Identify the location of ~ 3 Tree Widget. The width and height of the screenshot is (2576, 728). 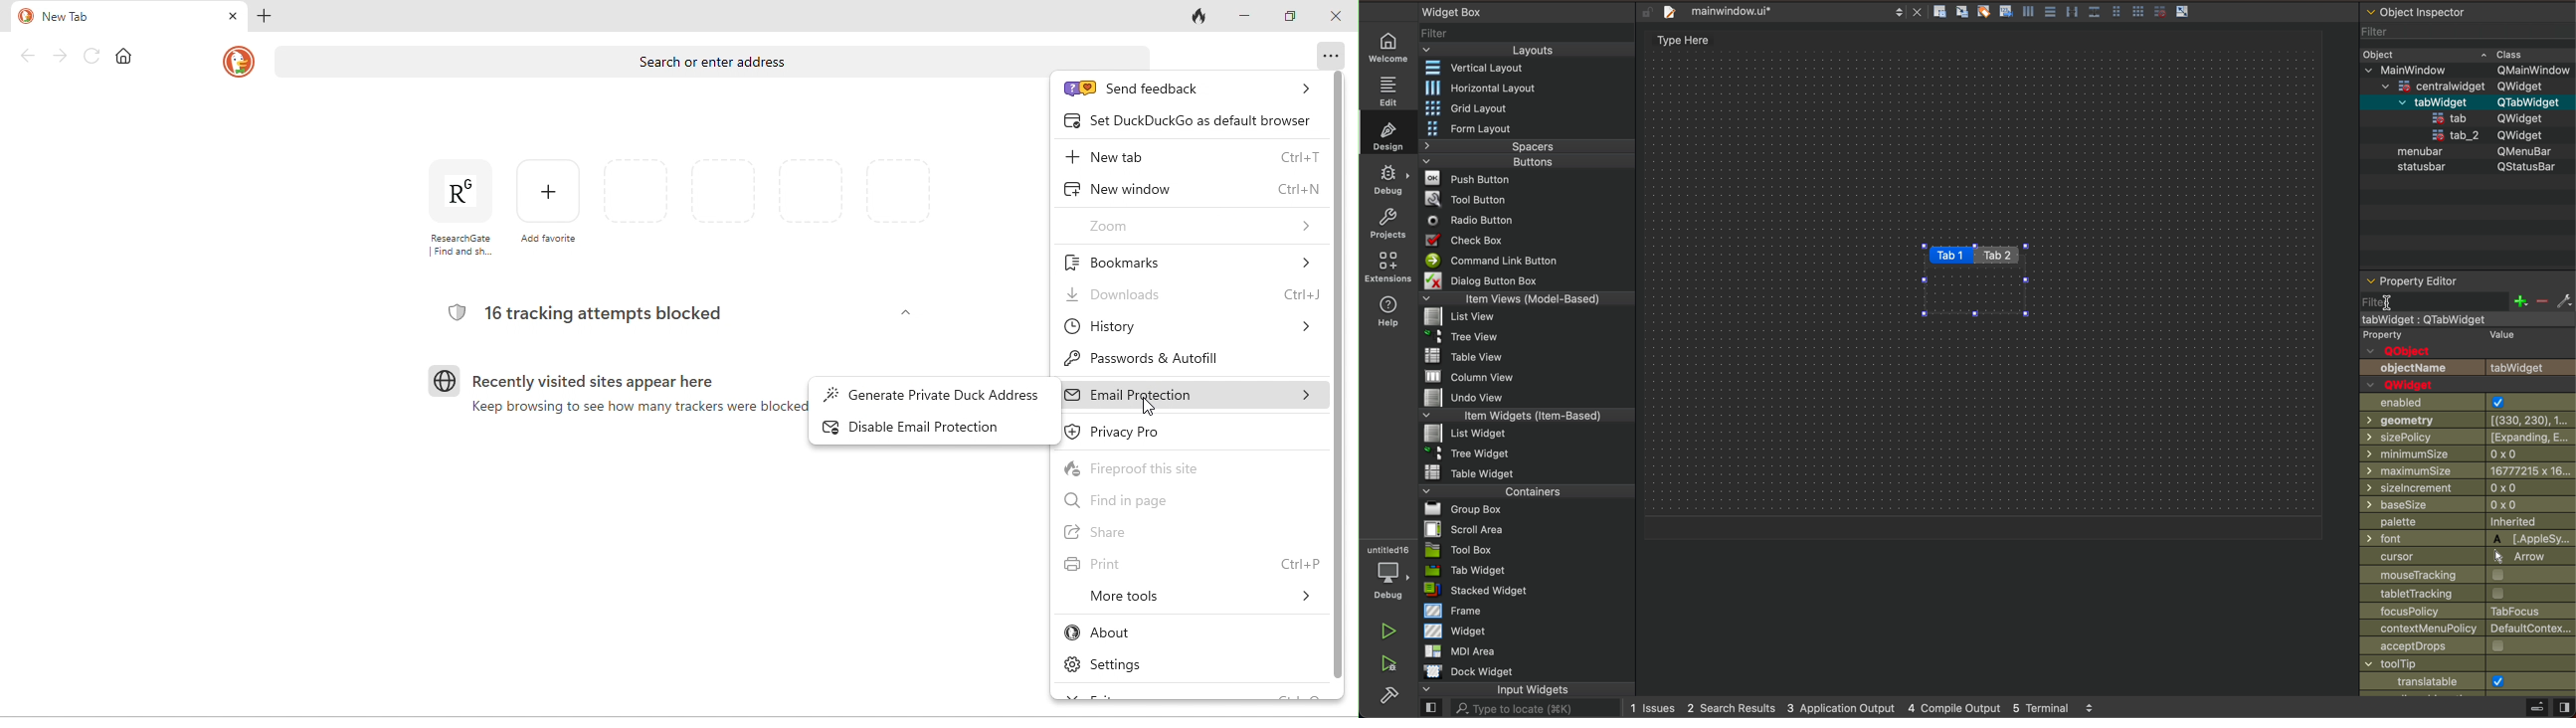
(1460, 453).